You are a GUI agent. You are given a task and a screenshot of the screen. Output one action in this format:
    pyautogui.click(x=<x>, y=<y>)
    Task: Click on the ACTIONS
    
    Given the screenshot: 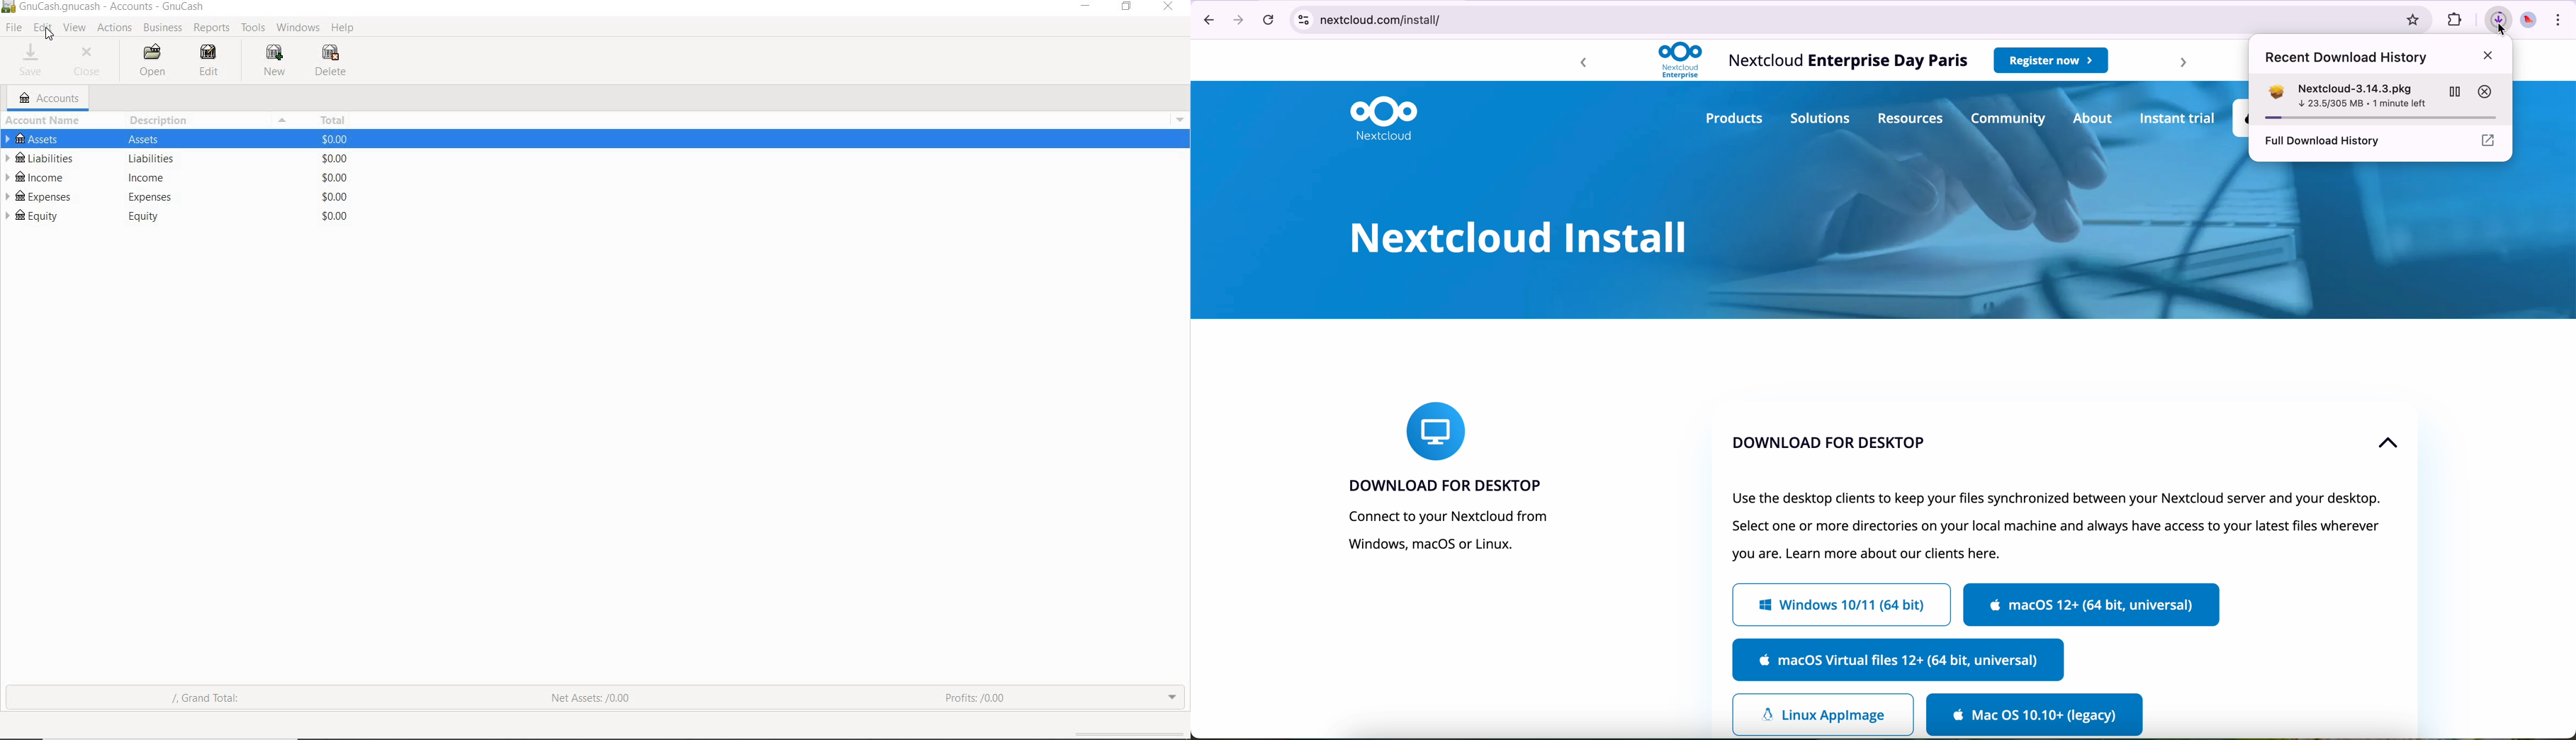 What is the action you would take?
    pyautogui.click(x=114, y=28)
    